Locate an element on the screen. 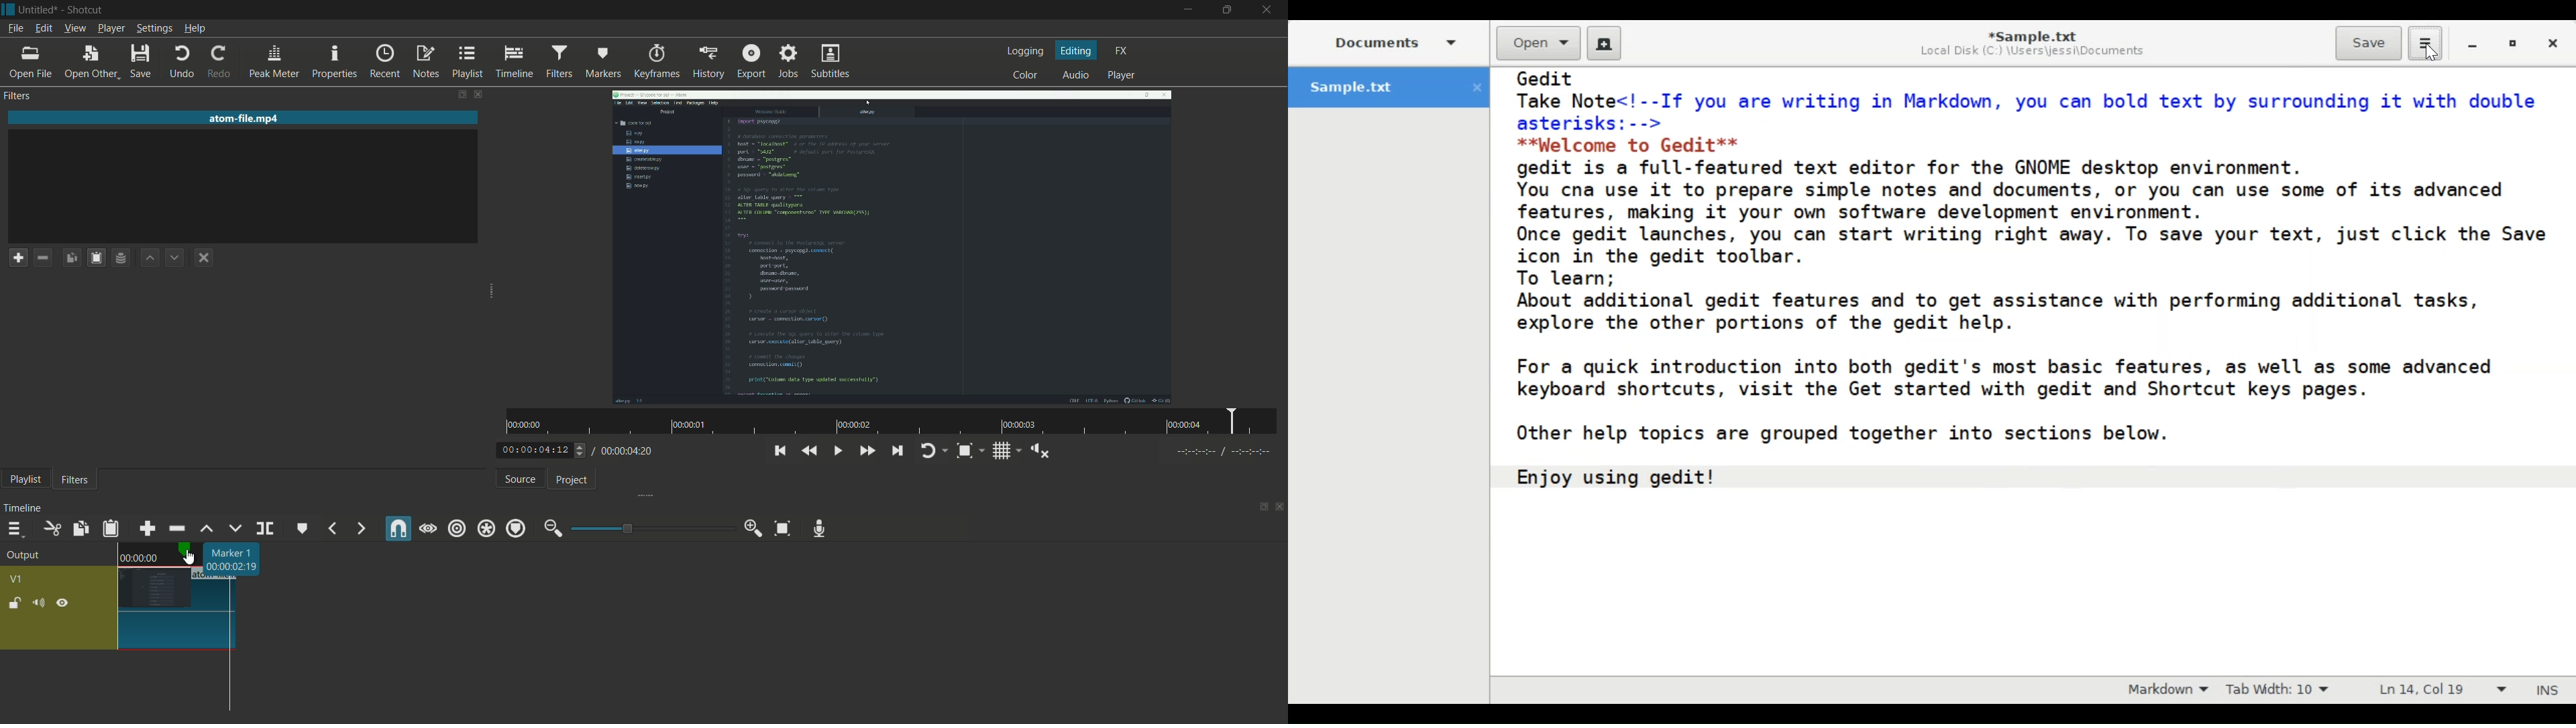  paste is located at coordinates (110, 528).